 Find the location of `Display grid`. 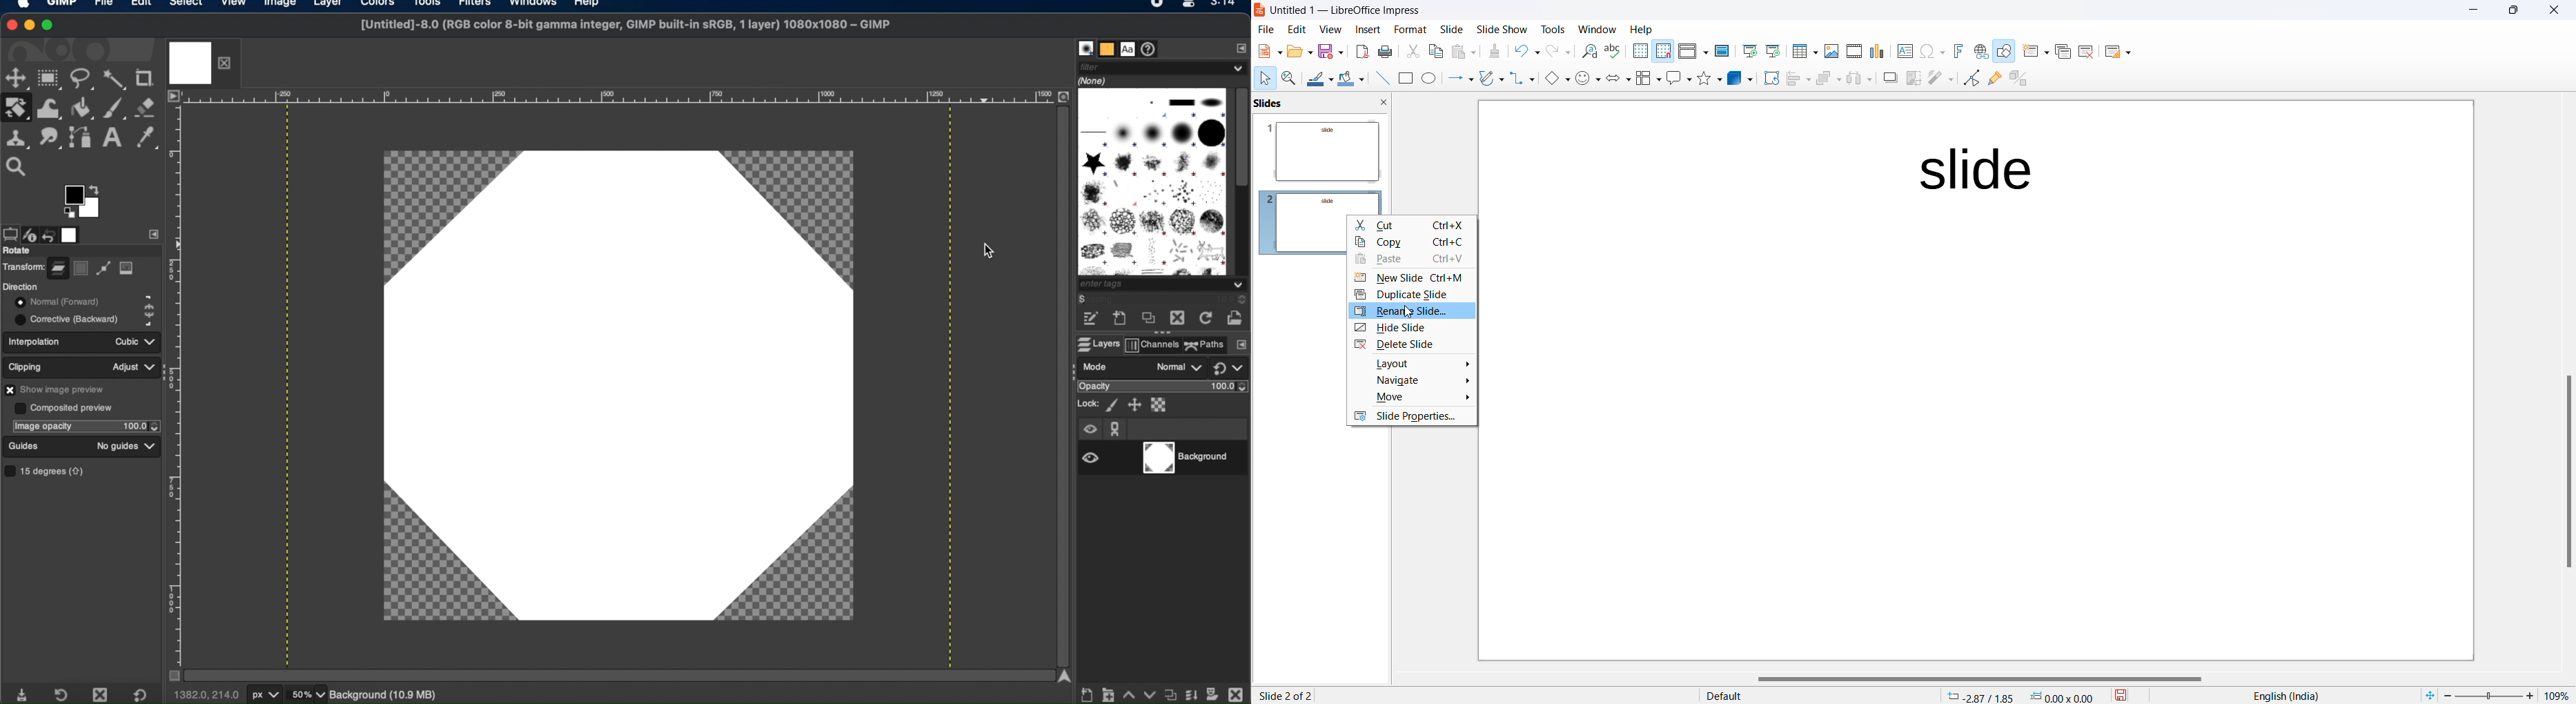

Display grid is located at coordinates (1640, 51).